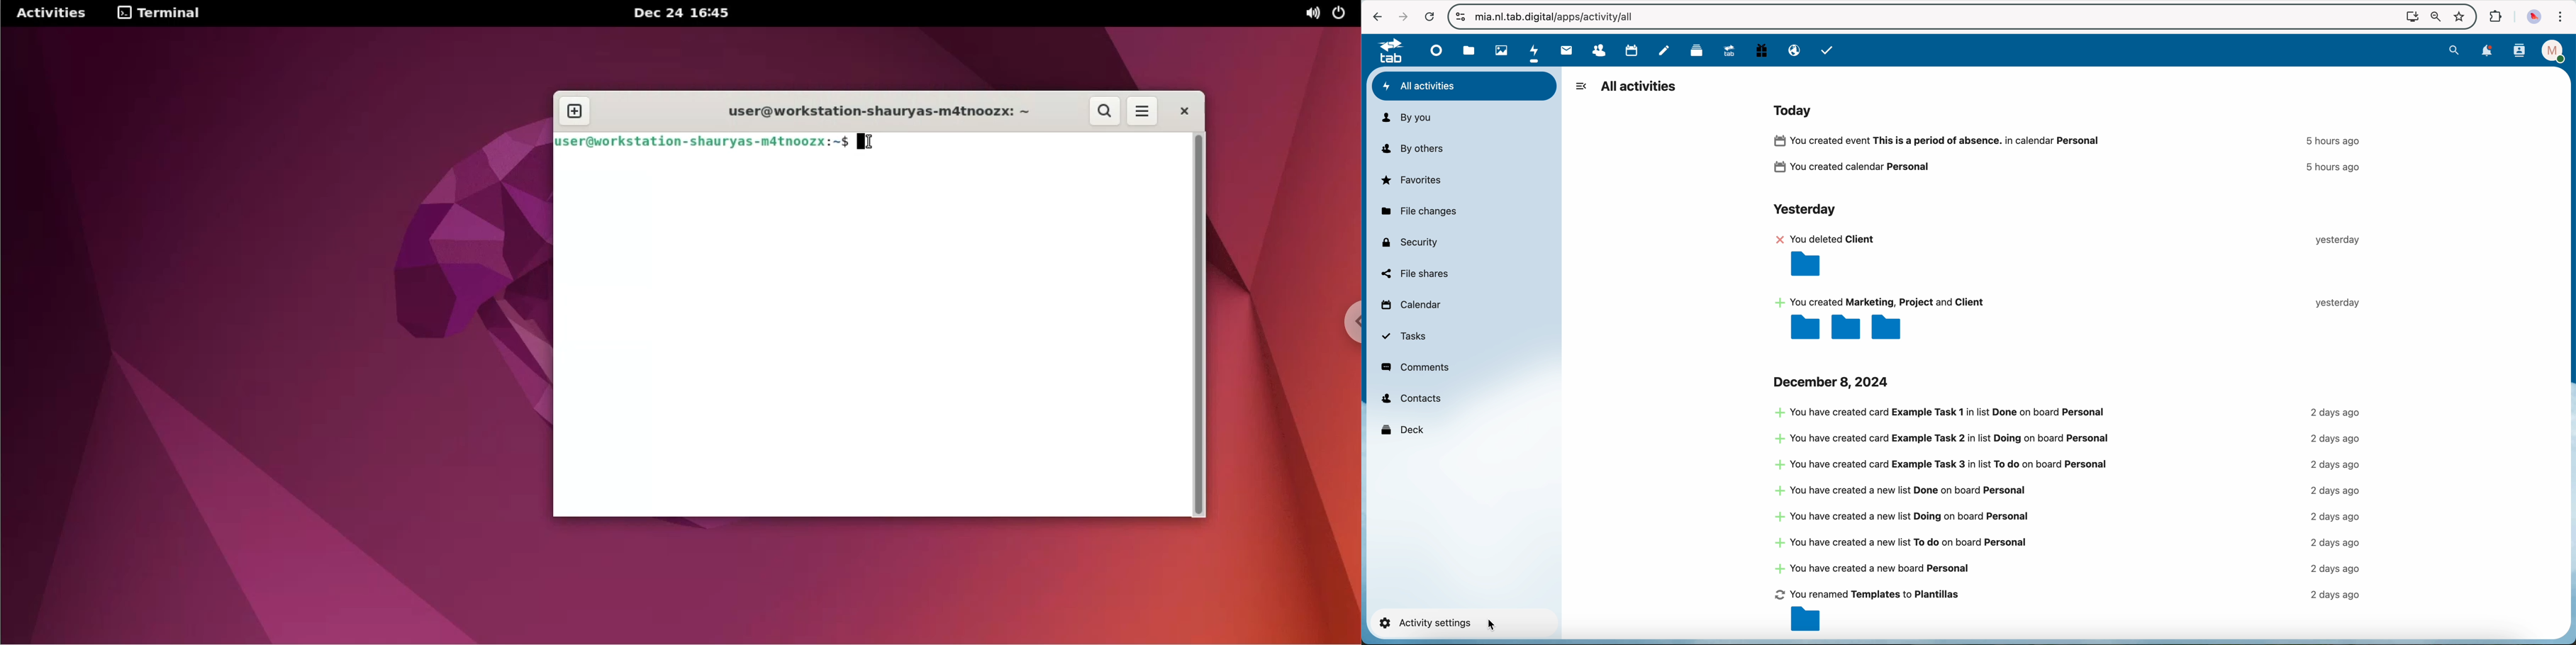 This screenshot has height=672, width=2576. What do you see at coordinates (1415, 274) in the screenshot?
I see `file shares` at bounding box center [1415, 274].